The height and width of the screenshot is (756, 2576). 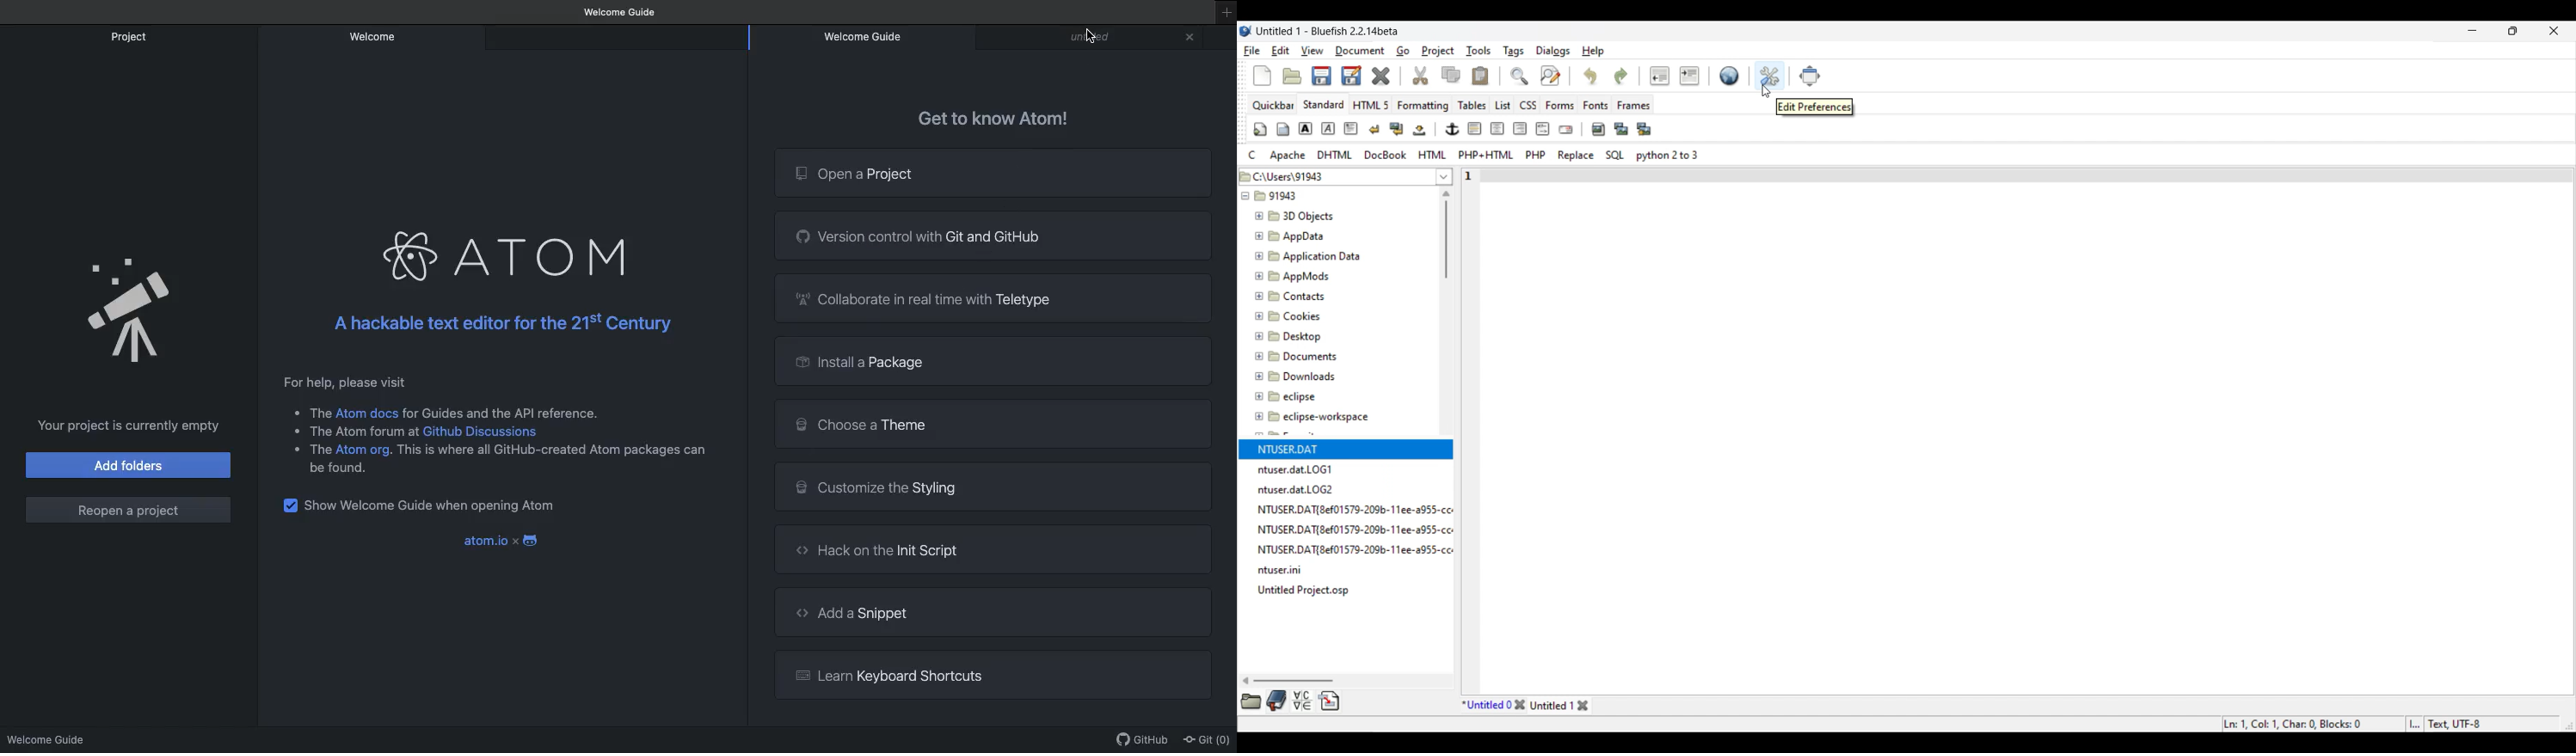 What do you see at coordinates (1674, 75) in the screenshot?
I see `Indentation` at bounding box center [1674, 75].